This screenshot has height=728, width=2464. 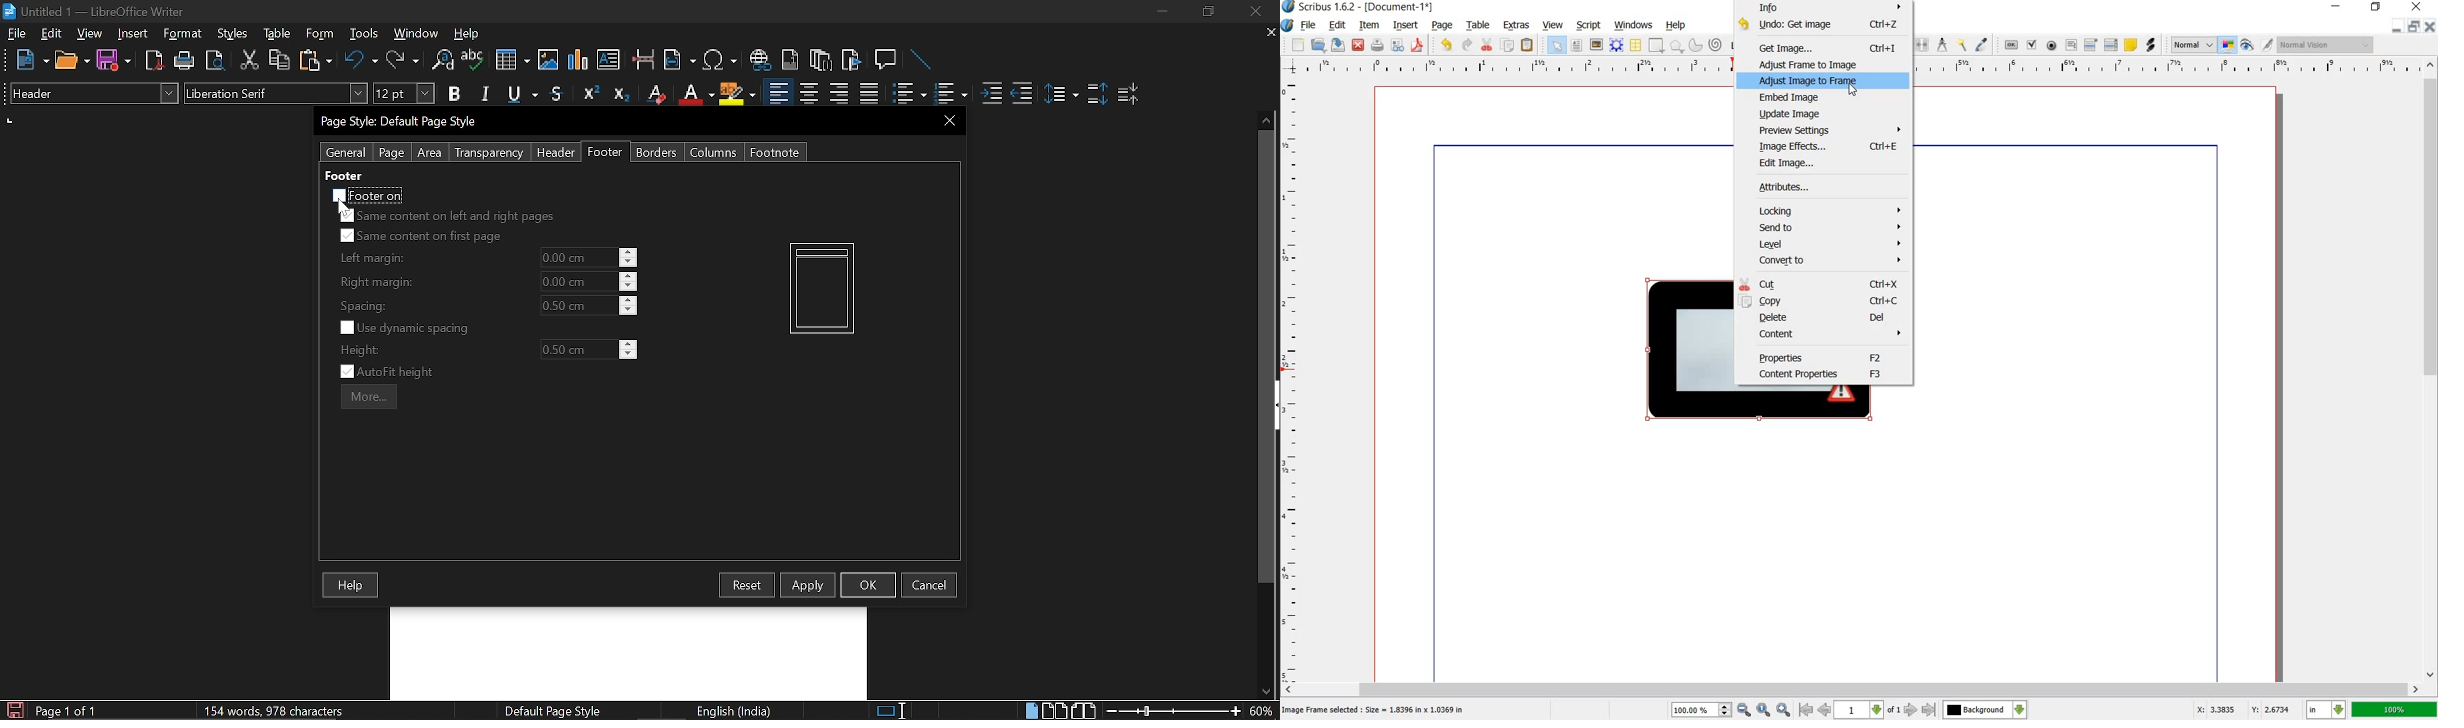 I want to click on Insert endnote, so click(x=790, y=60).